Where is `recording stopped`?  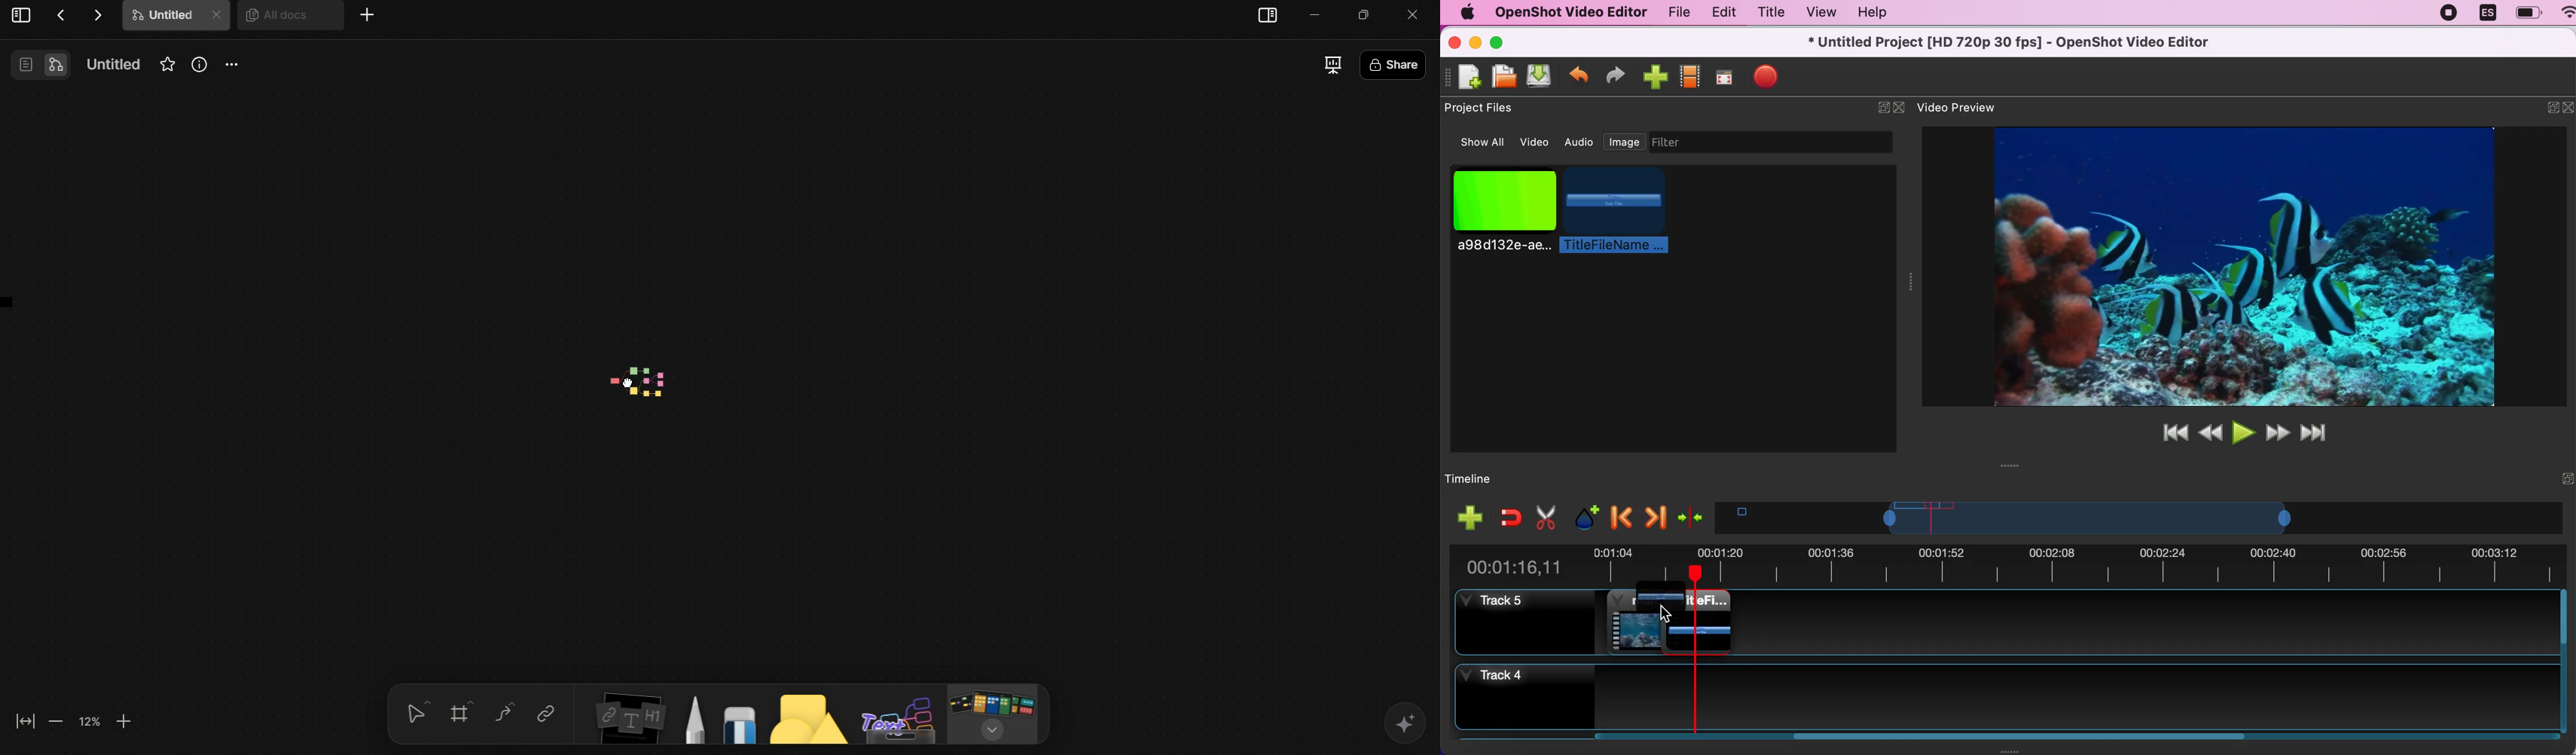
recording stopped is located at coordinates (2450, 15).